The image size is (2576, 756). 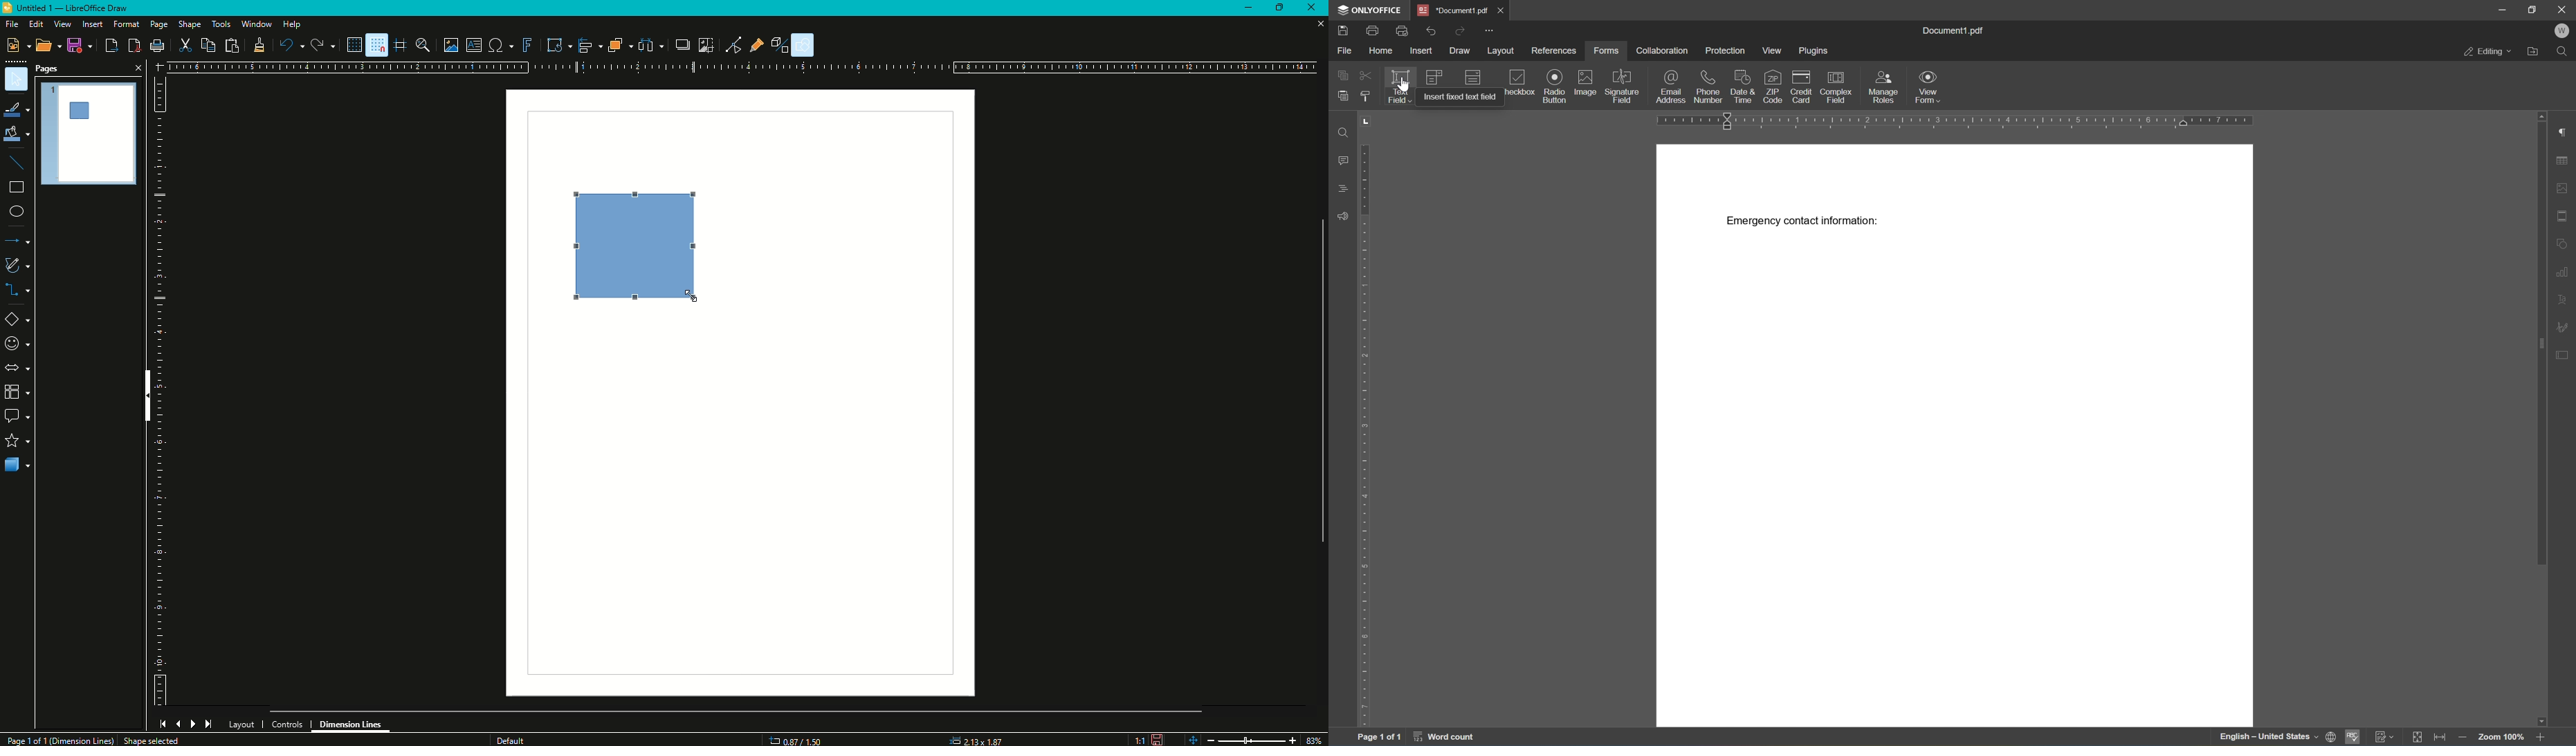 What do you see at coordinates (2419, 735) in the screenshot?
I see `fit to page` at bounding box center [2419, 735].